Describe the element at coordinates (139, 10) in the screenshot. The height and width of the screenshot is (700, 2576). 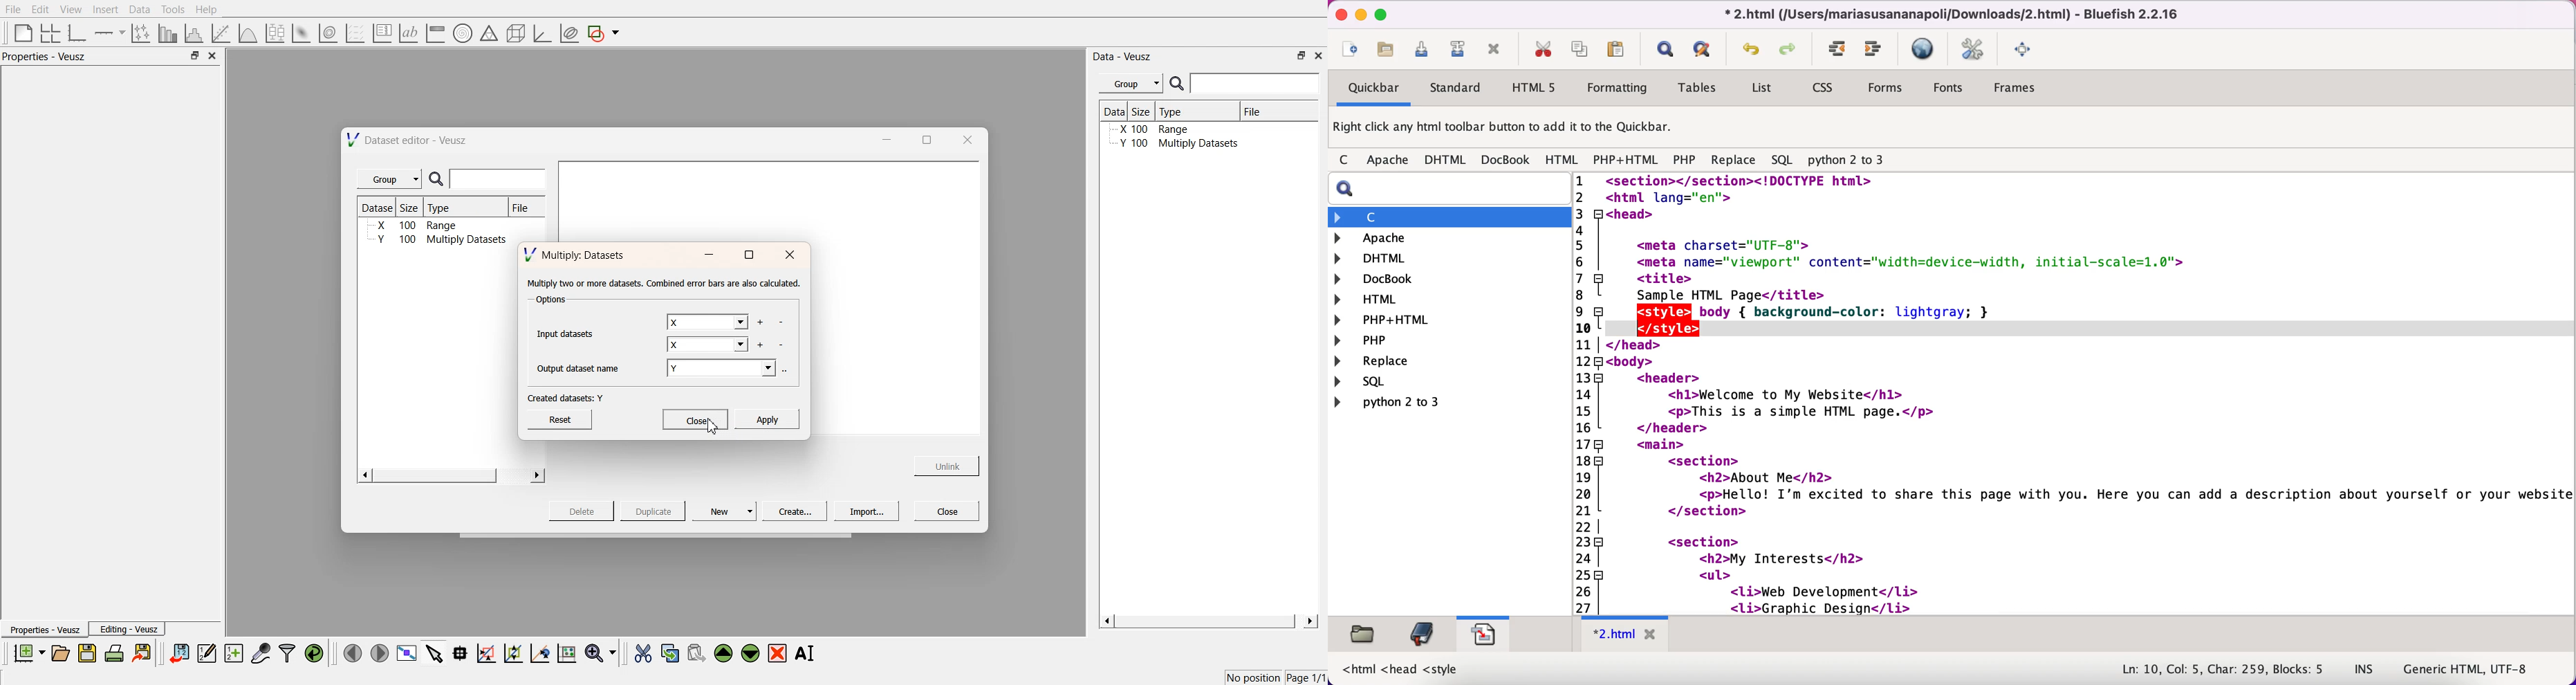
I see `Data` at that location.